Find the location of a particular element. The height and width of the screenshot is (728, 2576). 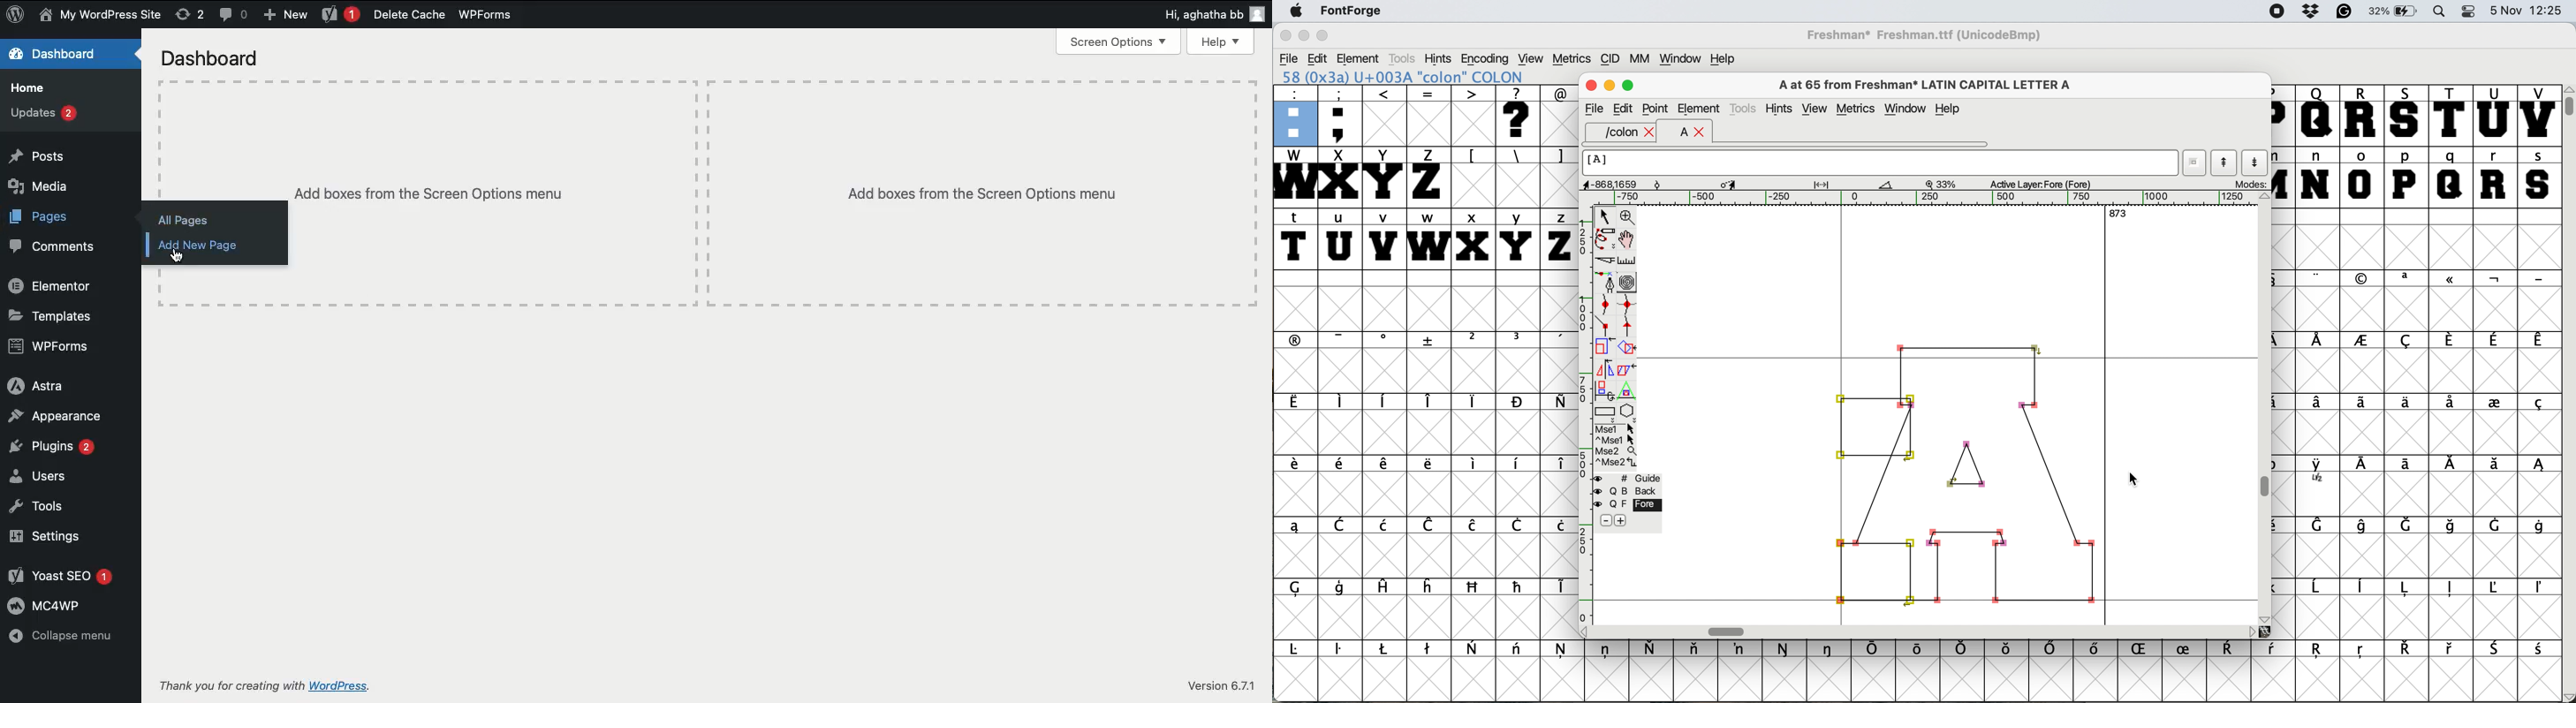

o is located at coordinates (2363, 176).